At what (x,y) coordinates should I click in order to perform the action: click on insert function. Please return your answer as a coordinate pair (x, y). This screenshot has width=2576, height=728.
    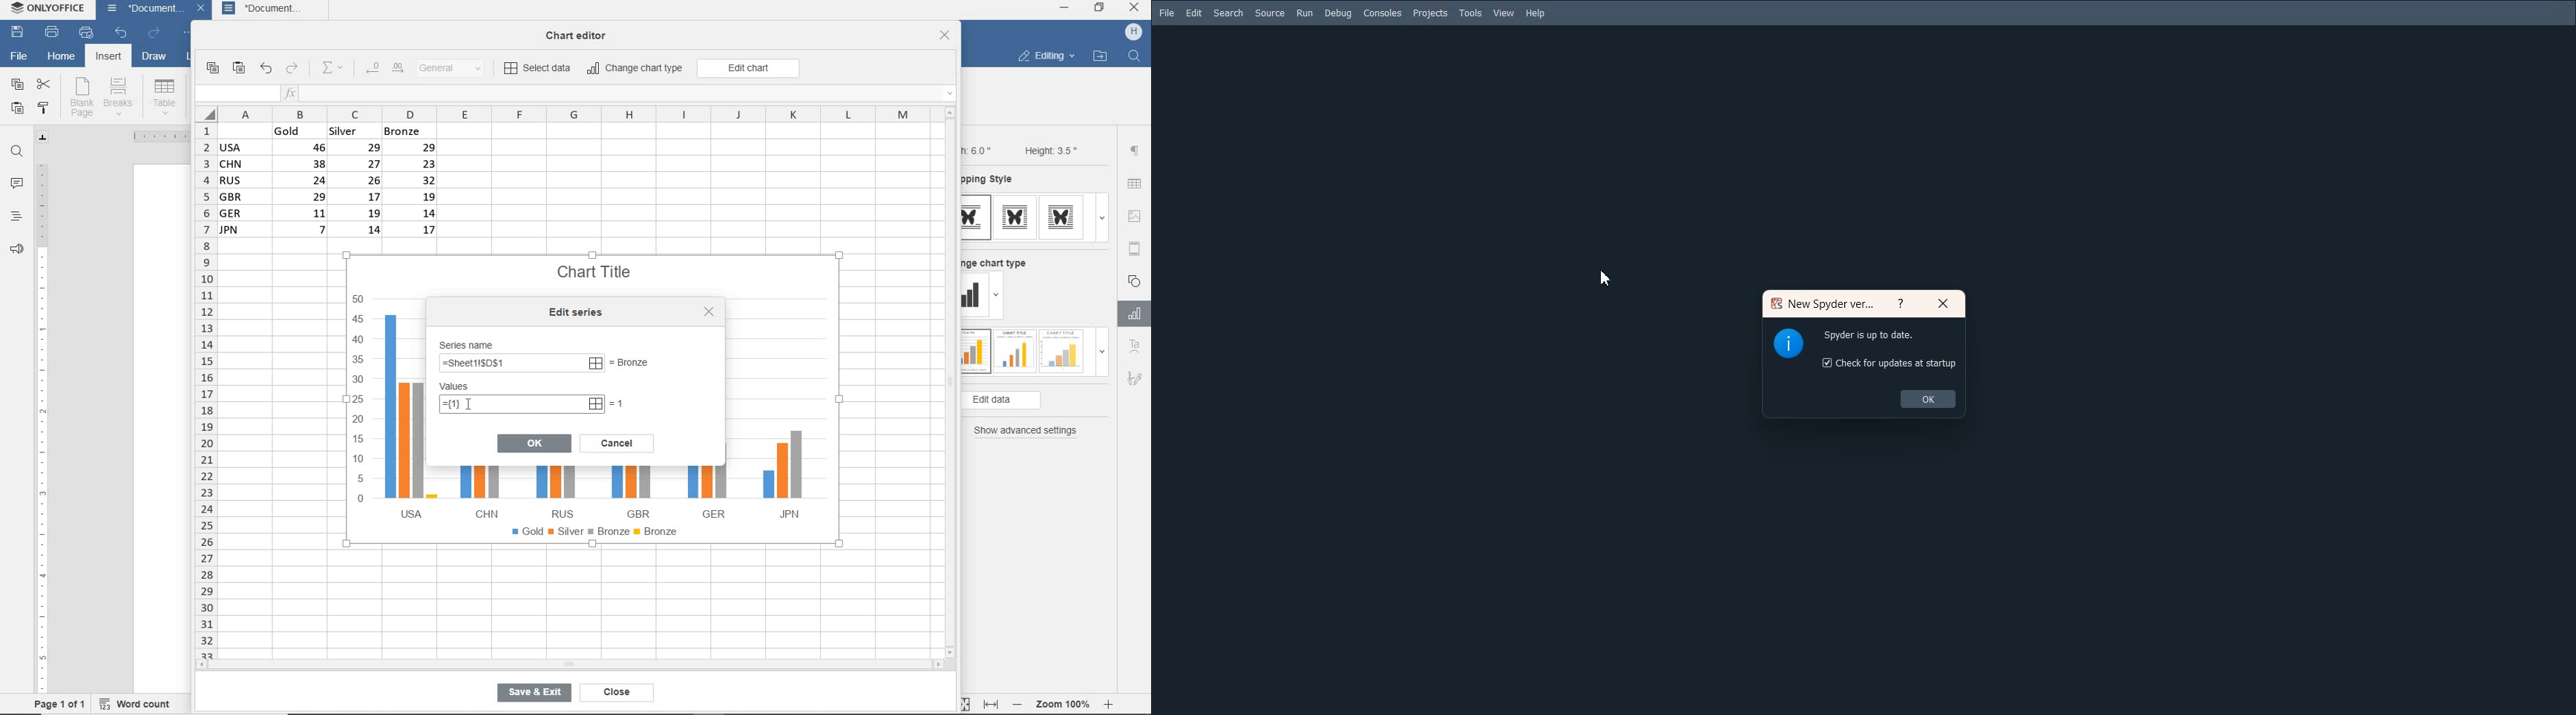
    Looking at the image, I should click on (620, 94).